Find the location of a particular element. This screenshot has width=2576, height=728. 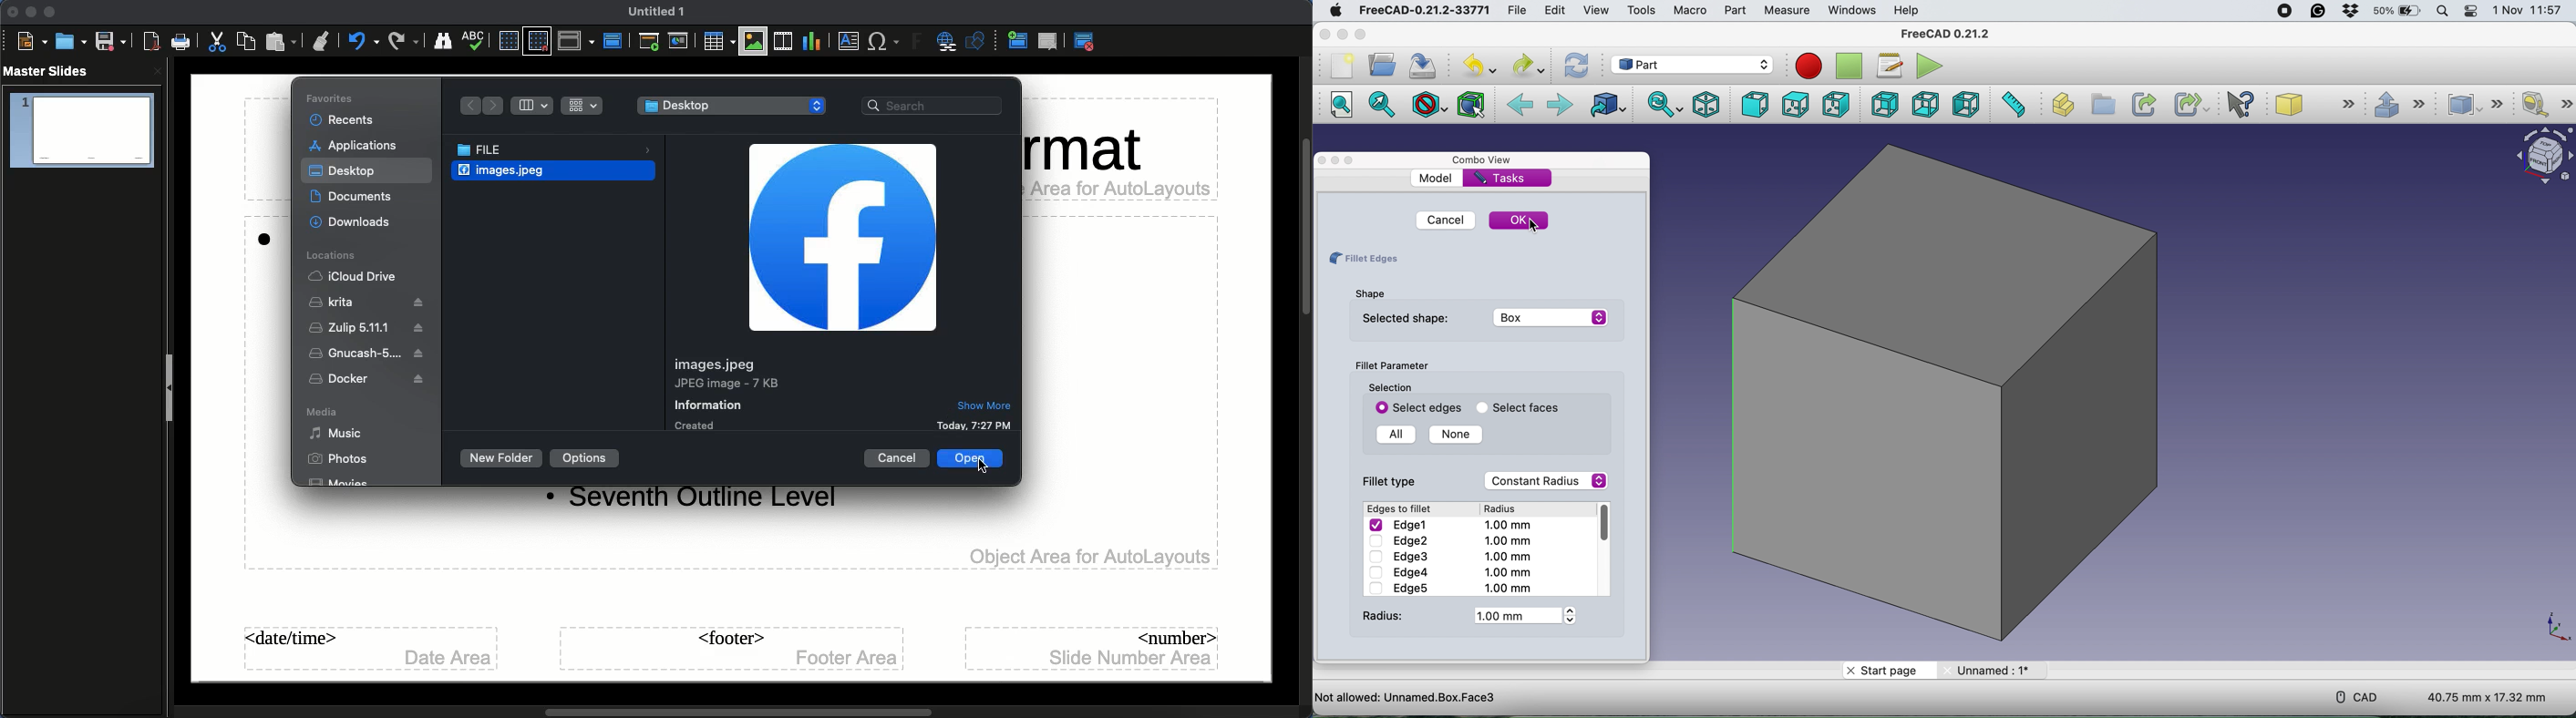

Paste is located at coordinates (283, 42).